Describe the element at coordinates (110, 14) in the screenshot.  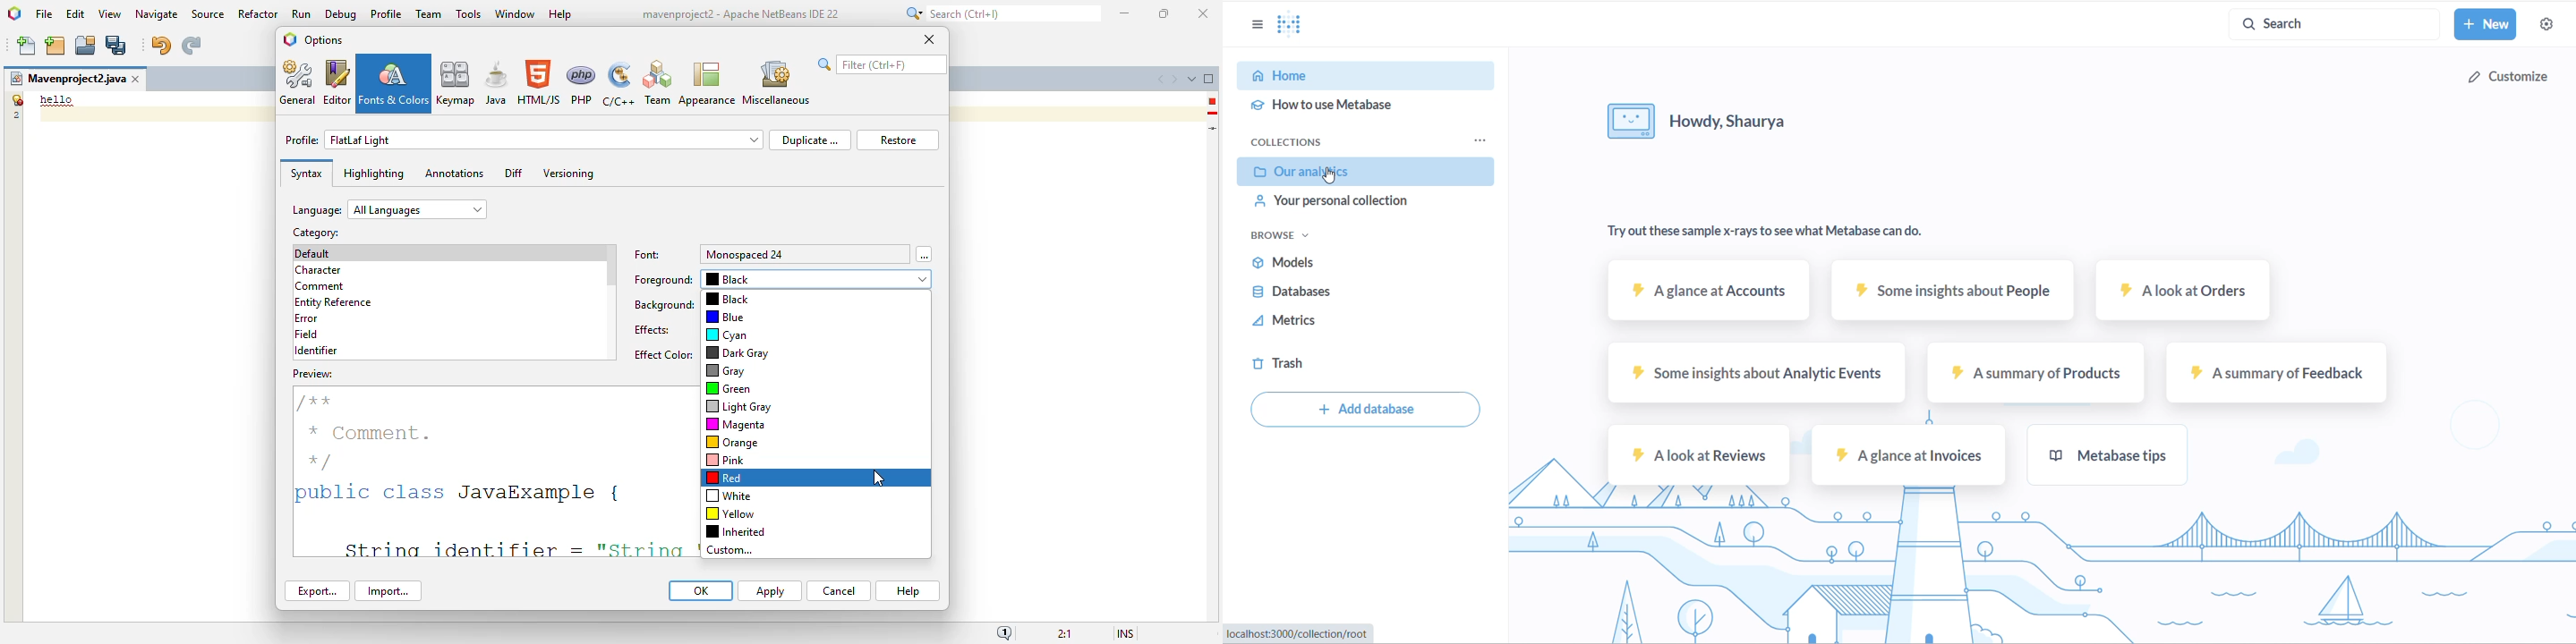
I see `view` at that location.